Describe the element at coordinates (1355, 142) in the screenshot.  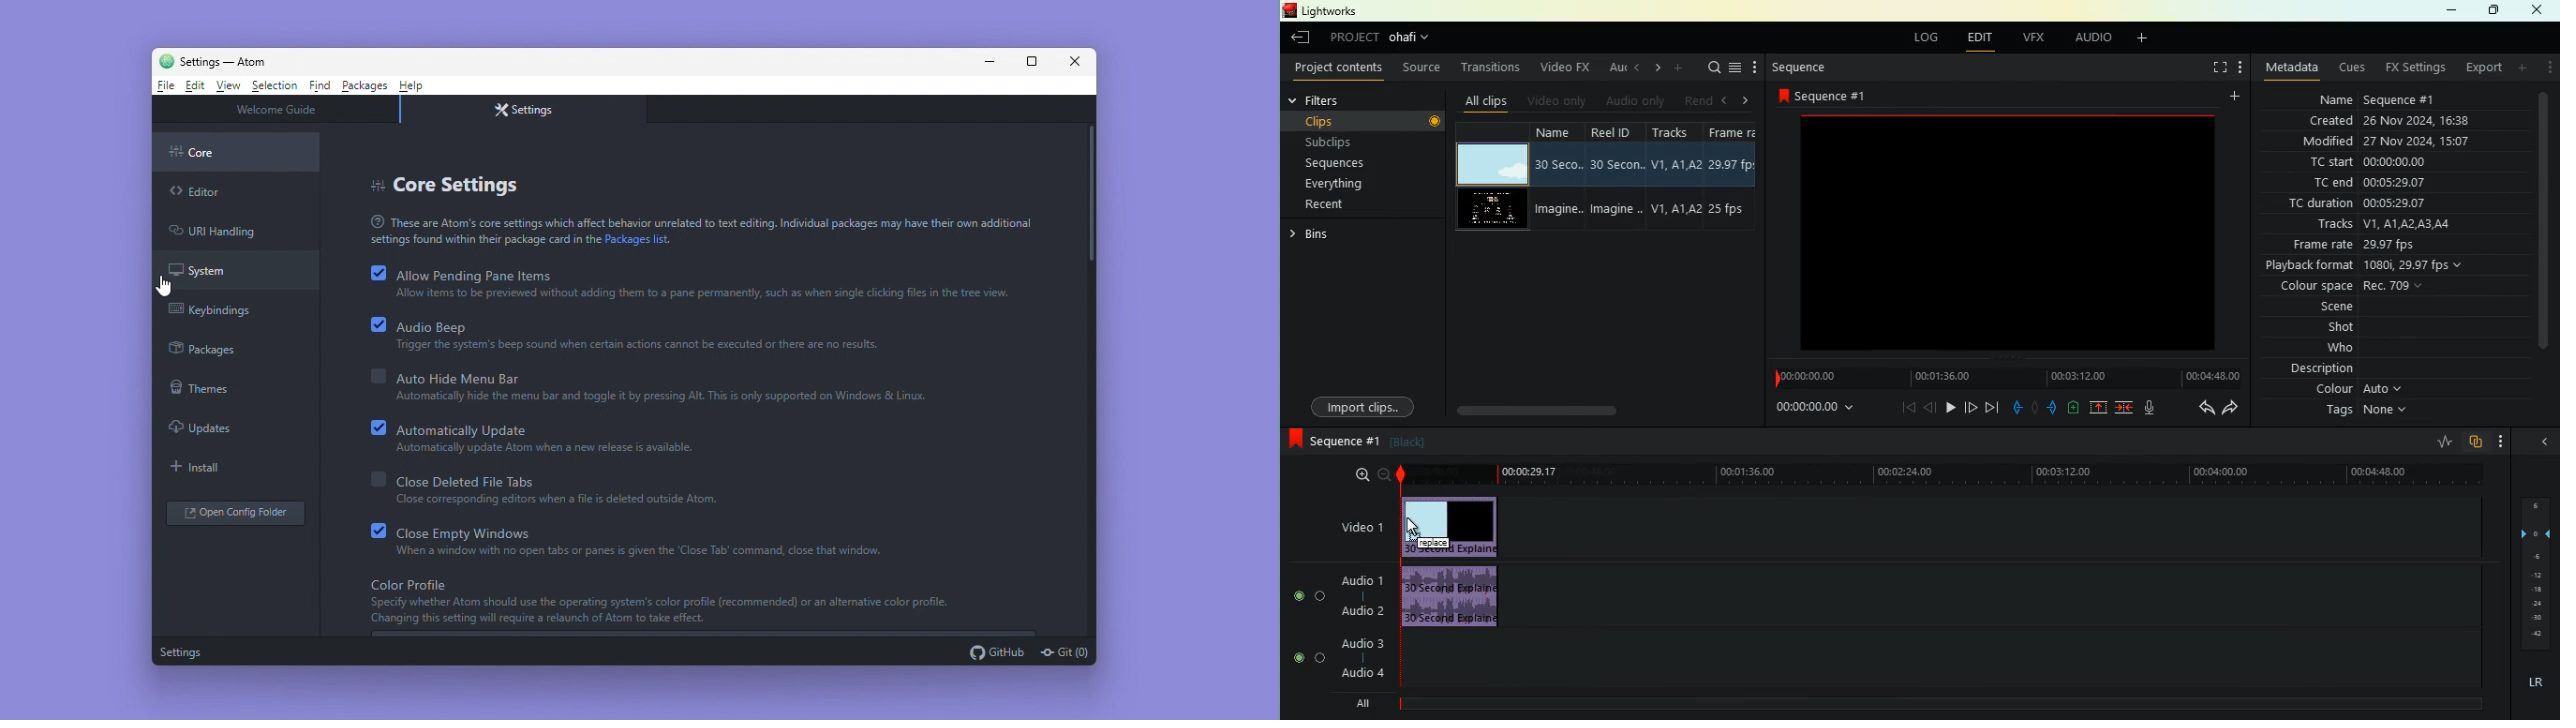
I see `subclips` at that location.